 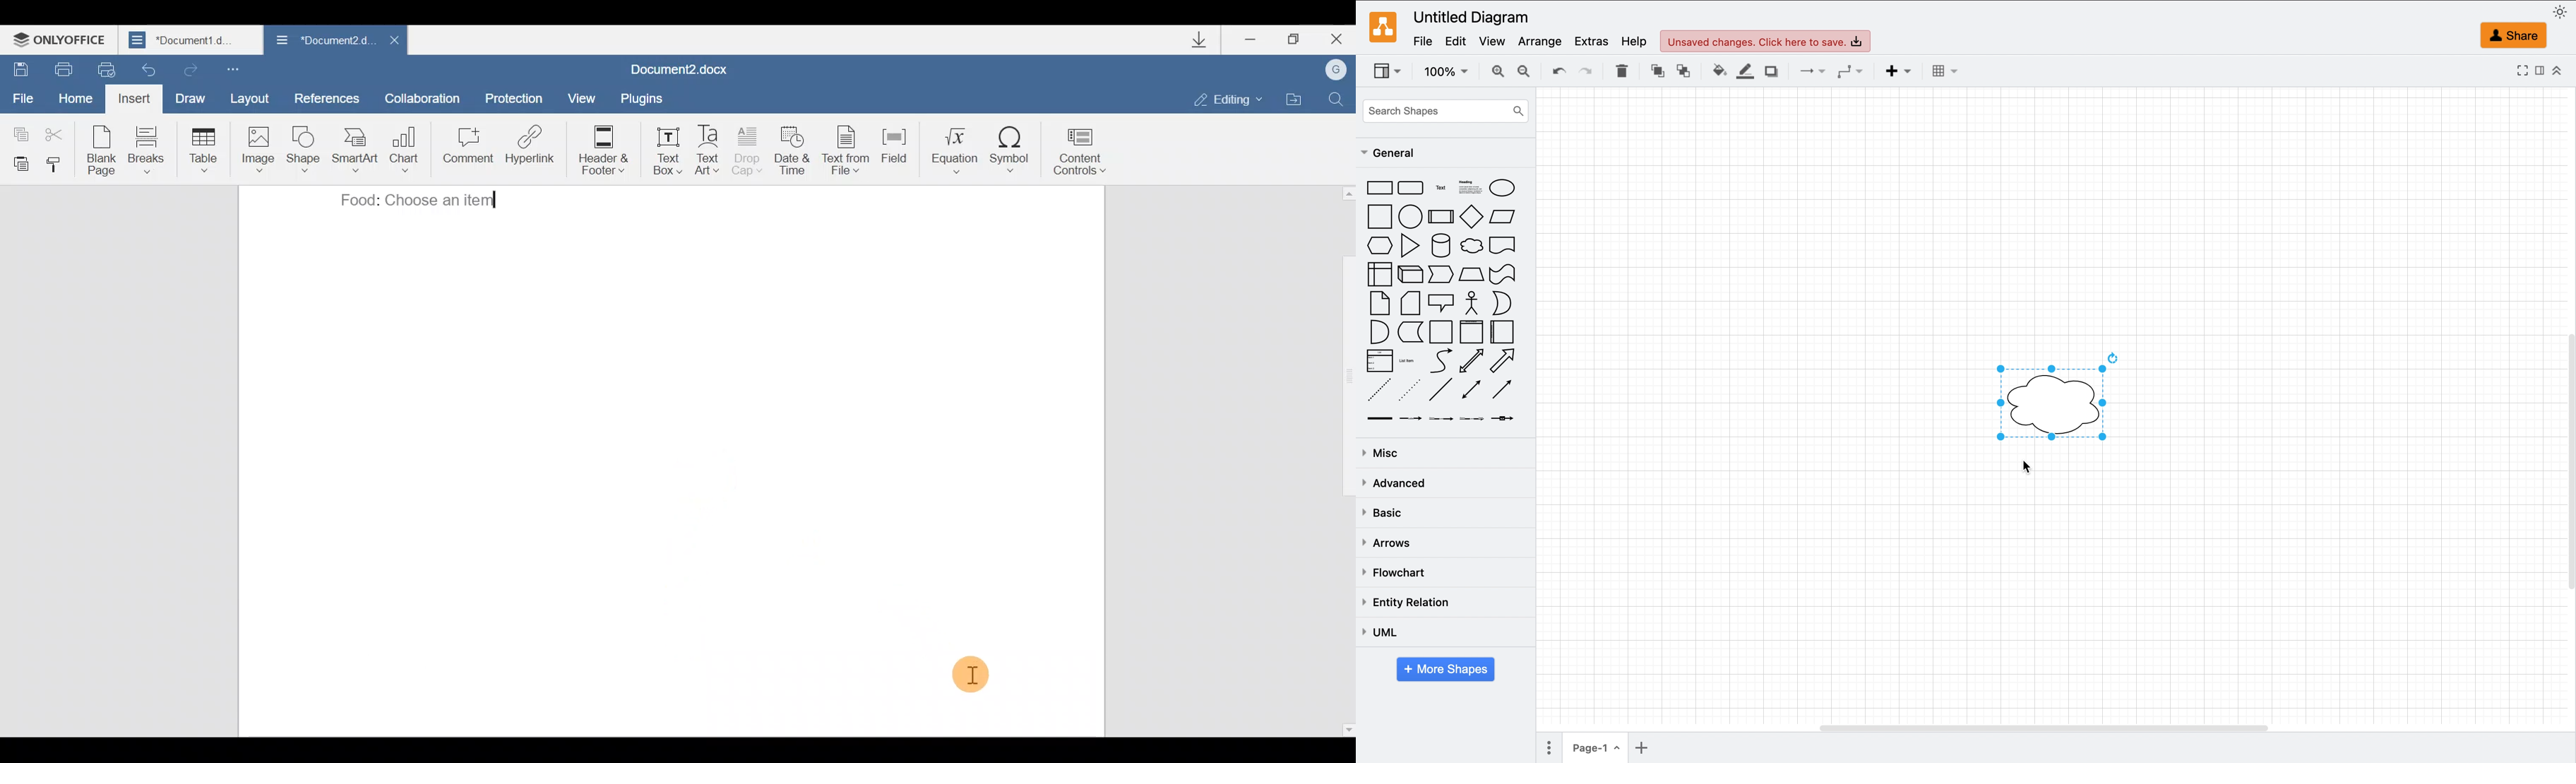 I want to click on Find, so click(x=1342, y=97).